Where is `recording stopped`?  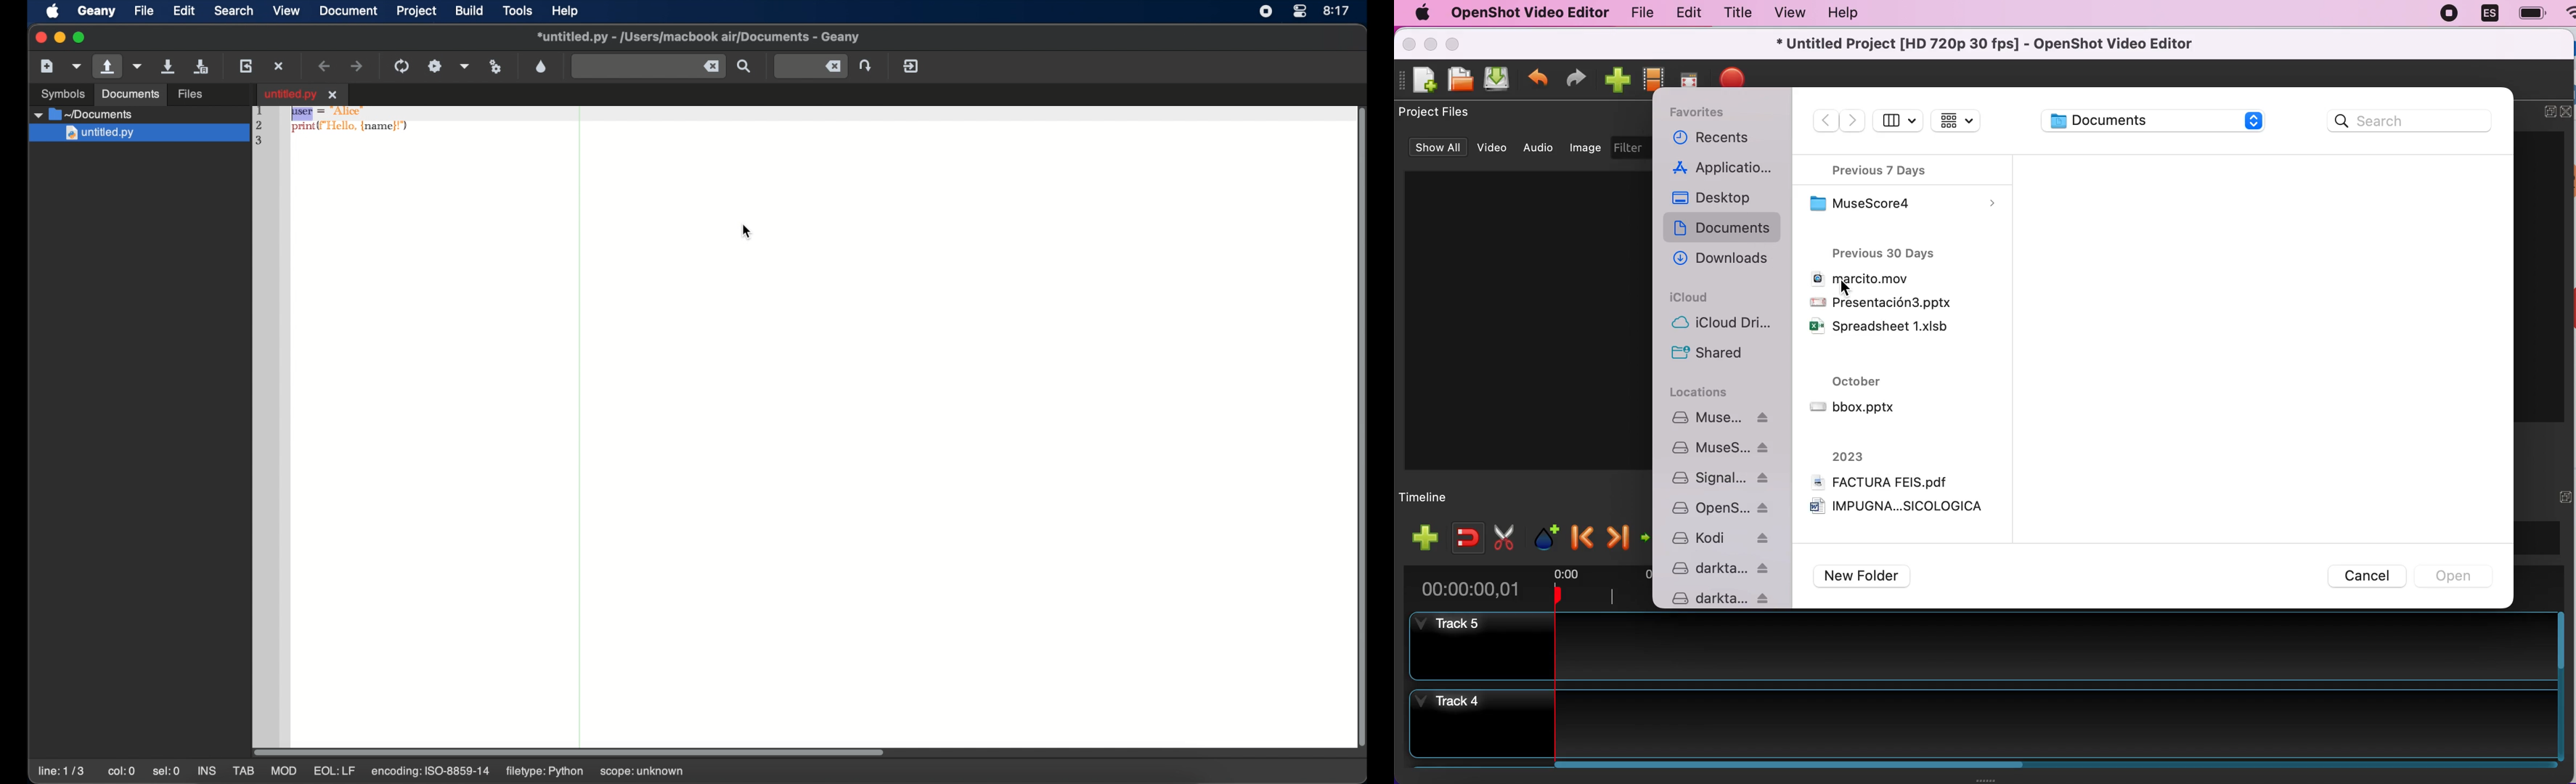
recording stopped is located at coordinates (2450, 12).